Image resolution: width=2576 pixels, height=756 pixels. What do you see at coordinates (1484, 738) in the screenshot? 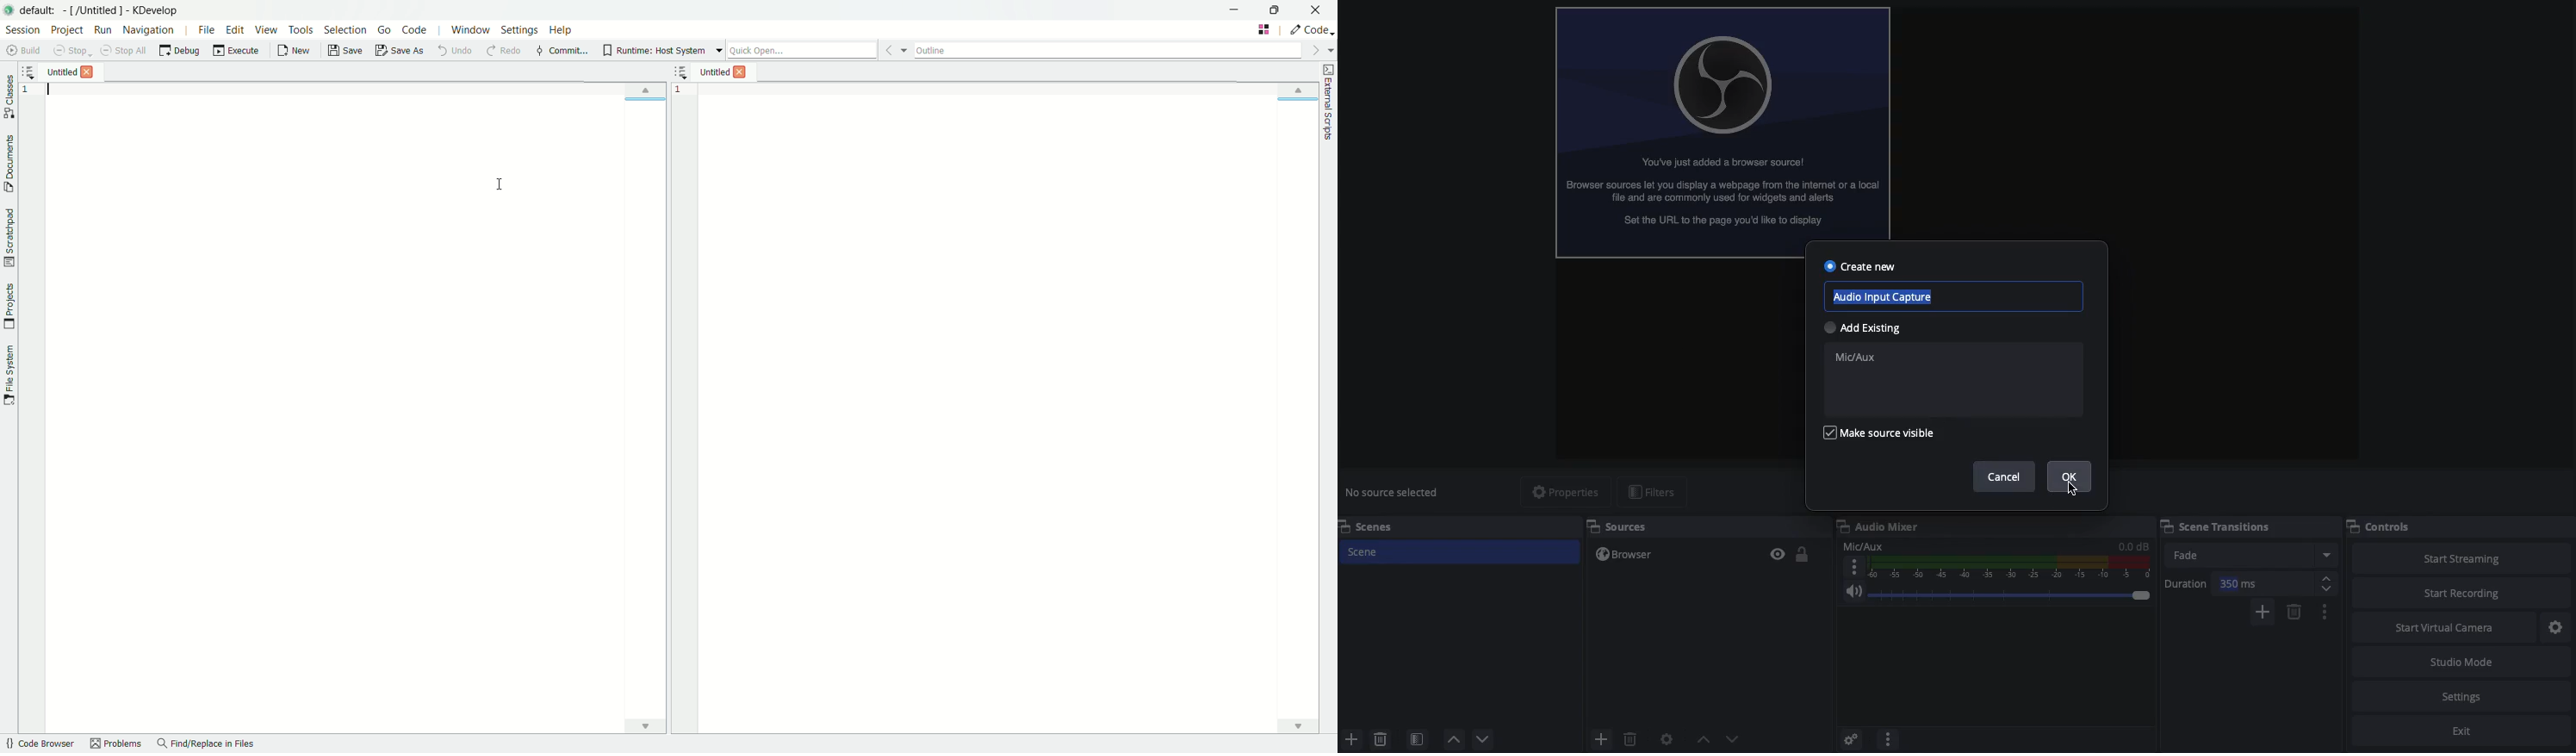
I see `Down` at bounding box center [1484, 738].